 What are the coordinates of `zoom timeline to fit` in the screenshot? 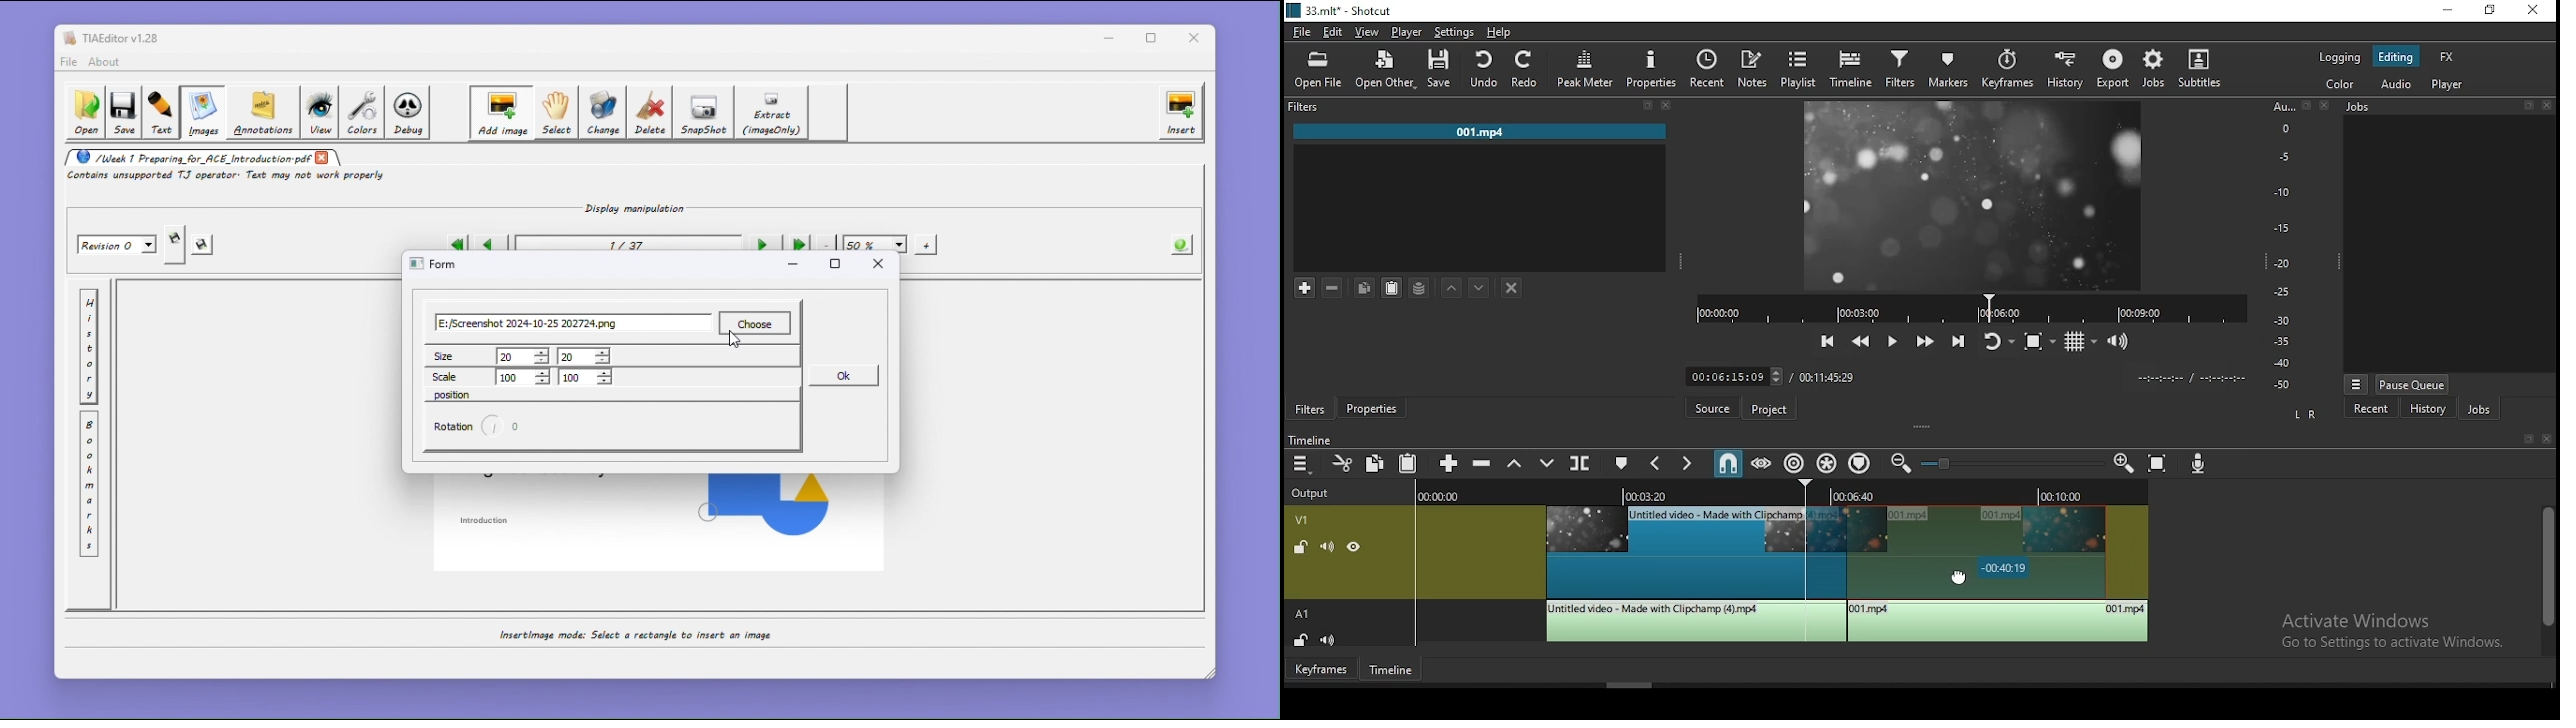 It's located at (2164, 464).